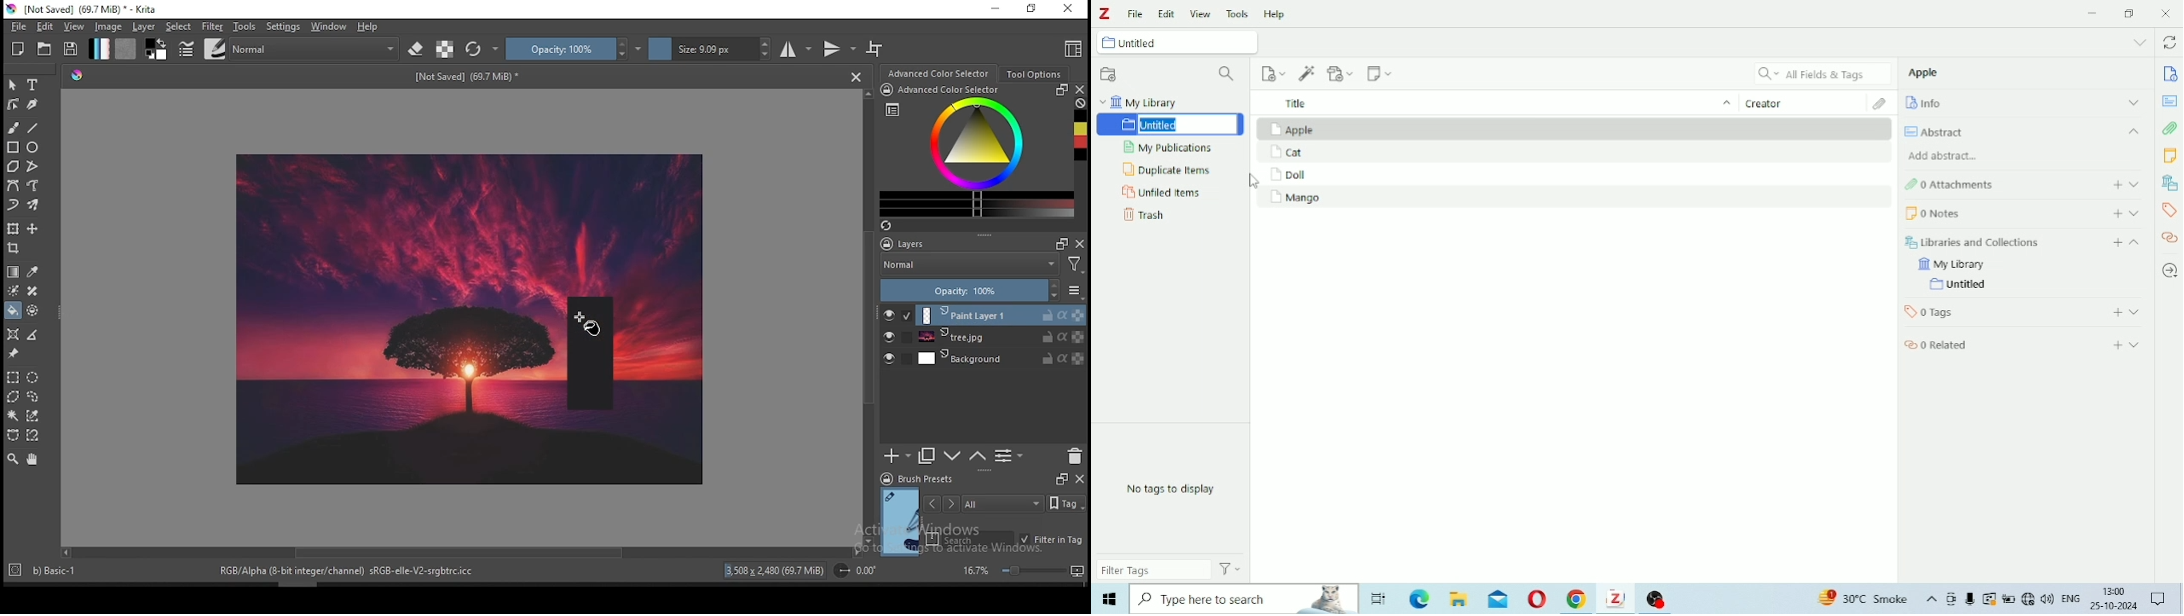  What do you see at coordinates (2141, 41) in the screenshot?
I see `List all tabs` at bounding box center [2141, 41].